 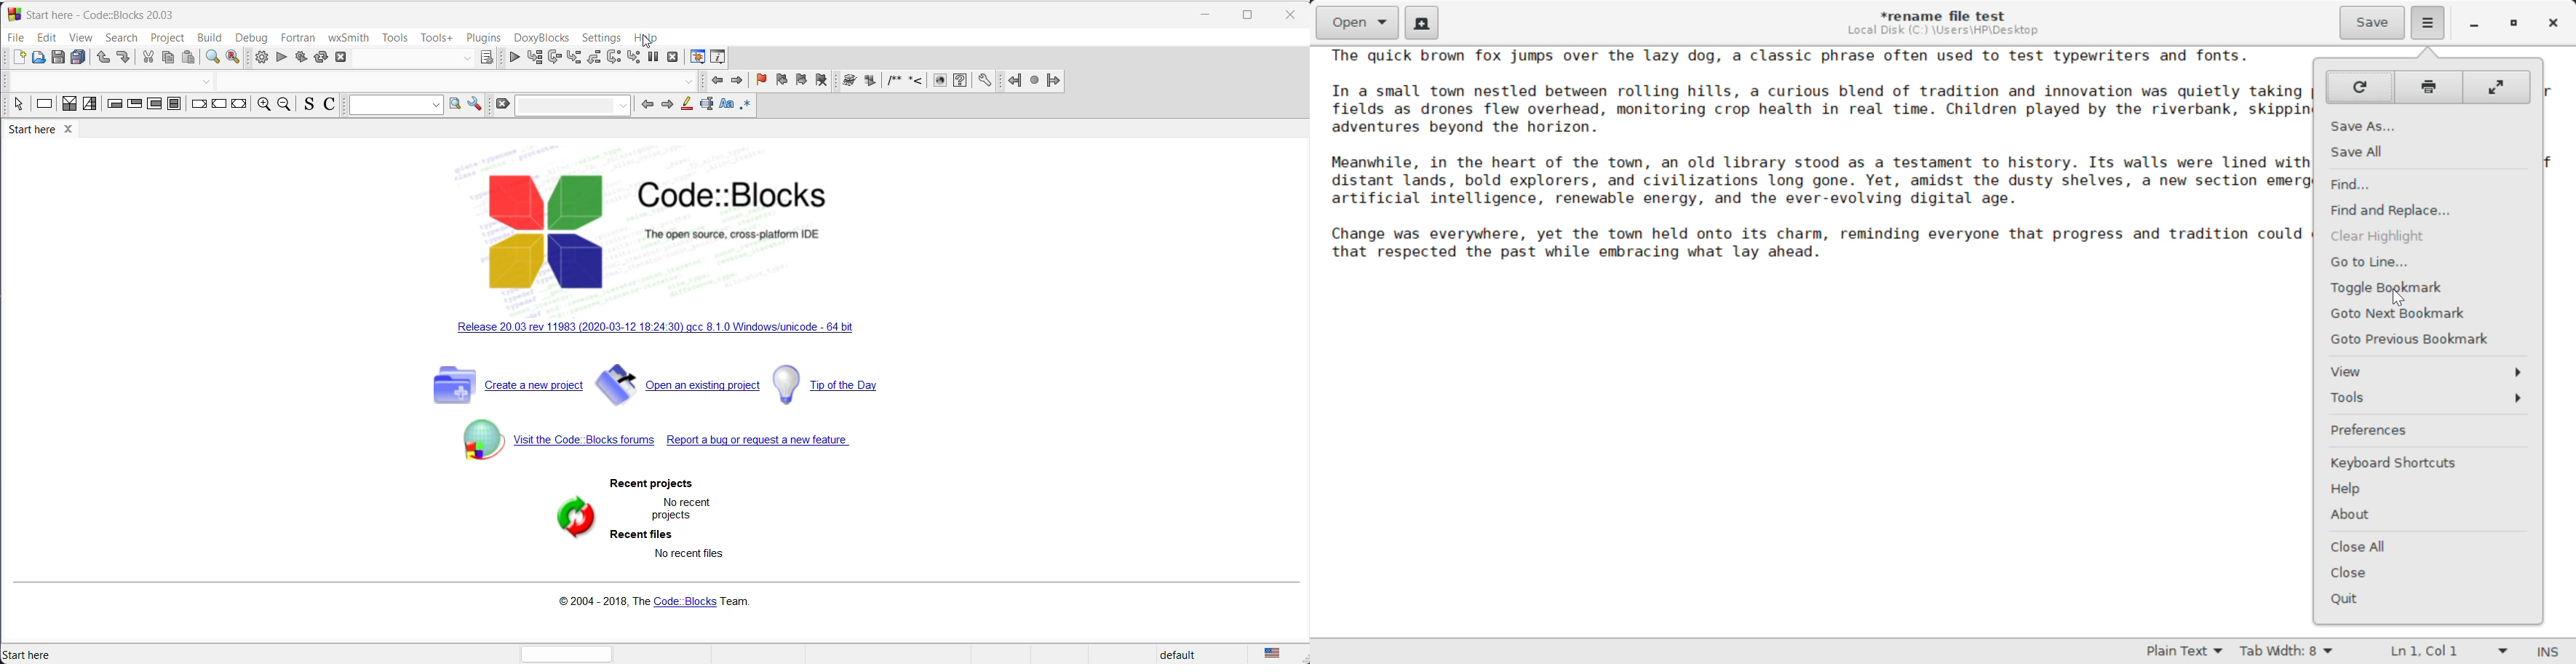 What do you see at coordinates (17, 107) in the screenshot?
I see `select` at bounding box center [17, 107].